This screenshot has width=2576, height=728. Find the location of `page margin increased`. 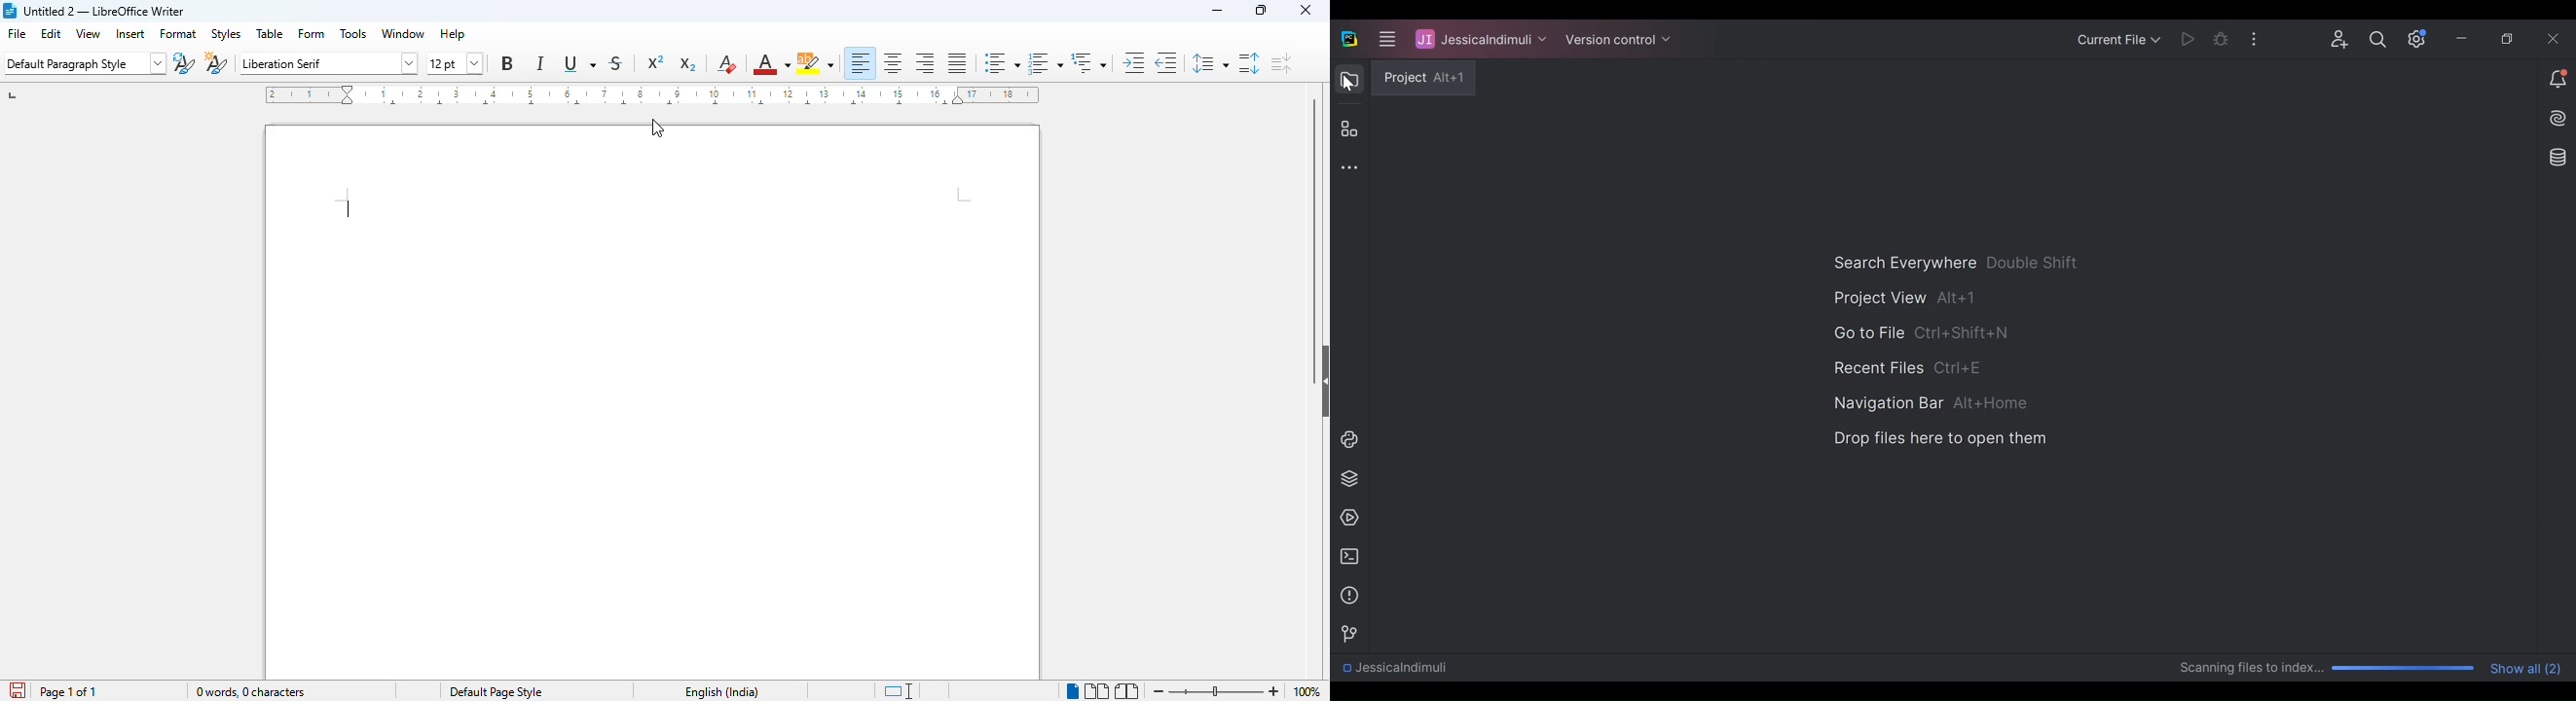

page margin increased is located at coordinates (344, 208).